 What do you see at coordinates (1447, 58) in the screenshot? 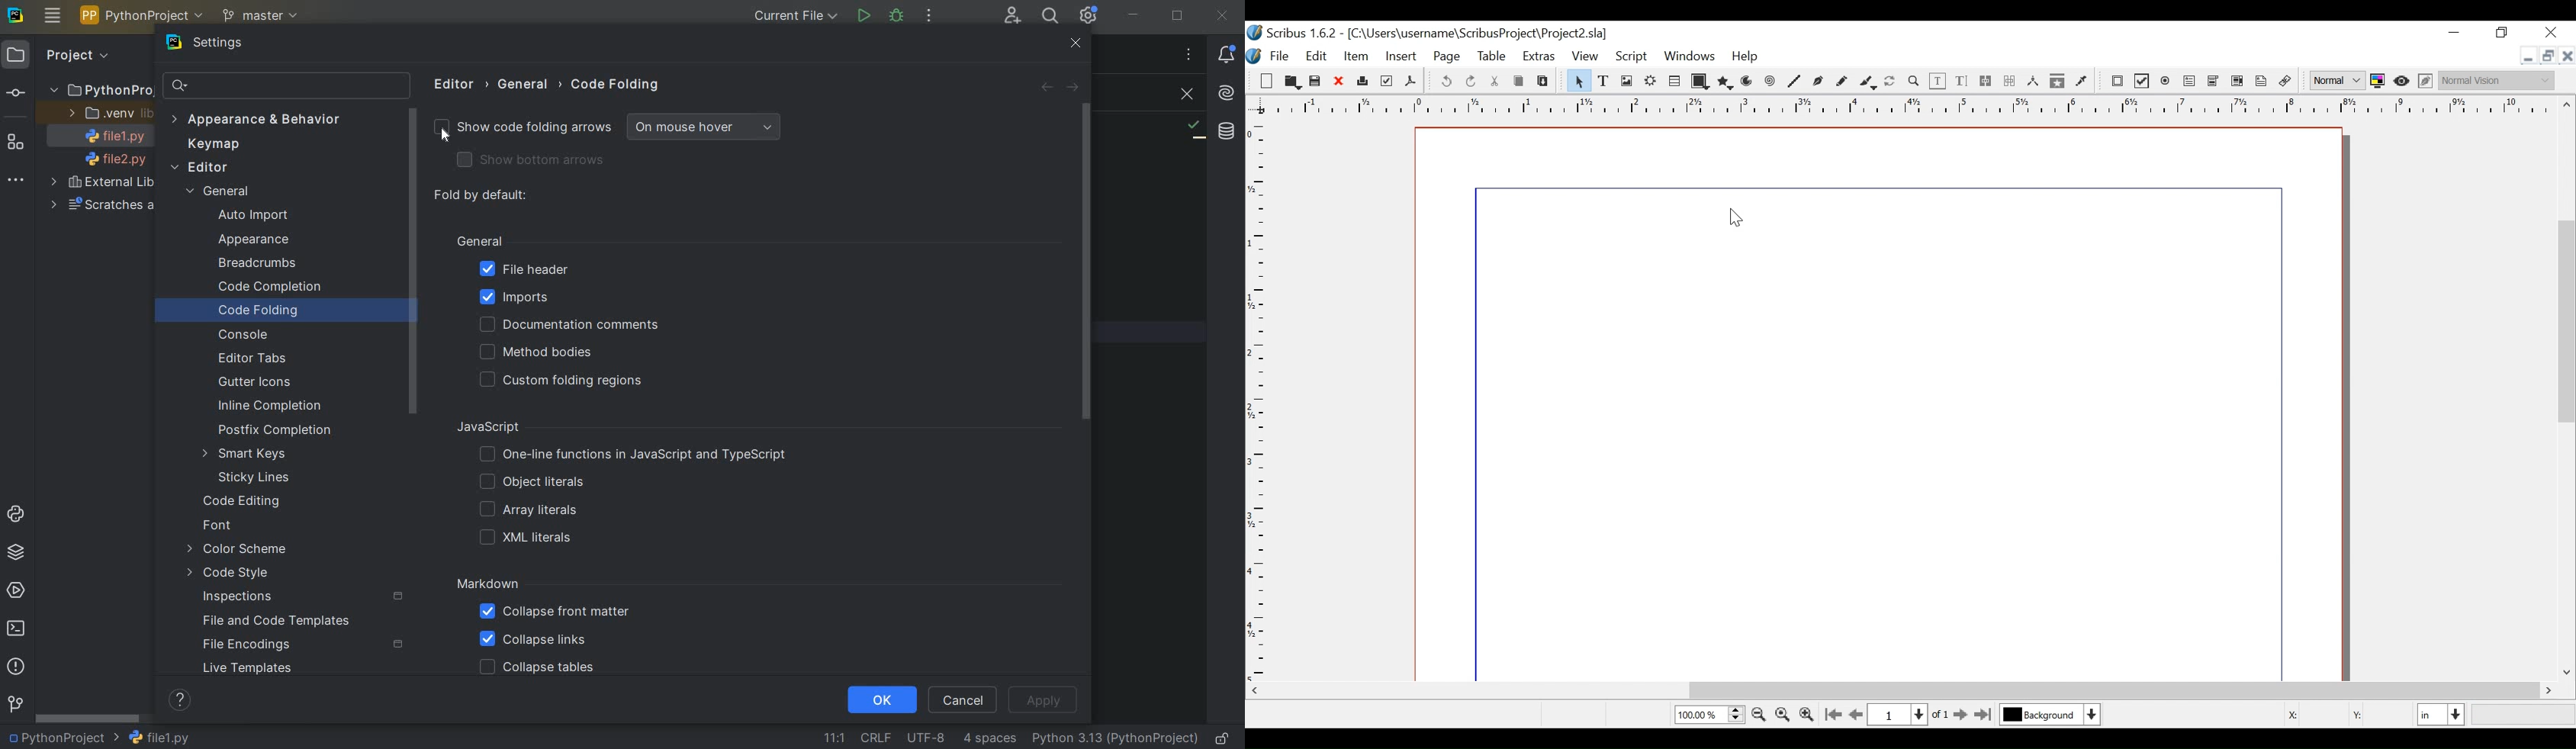
I see `Page` at bounding box center [1447, 58].